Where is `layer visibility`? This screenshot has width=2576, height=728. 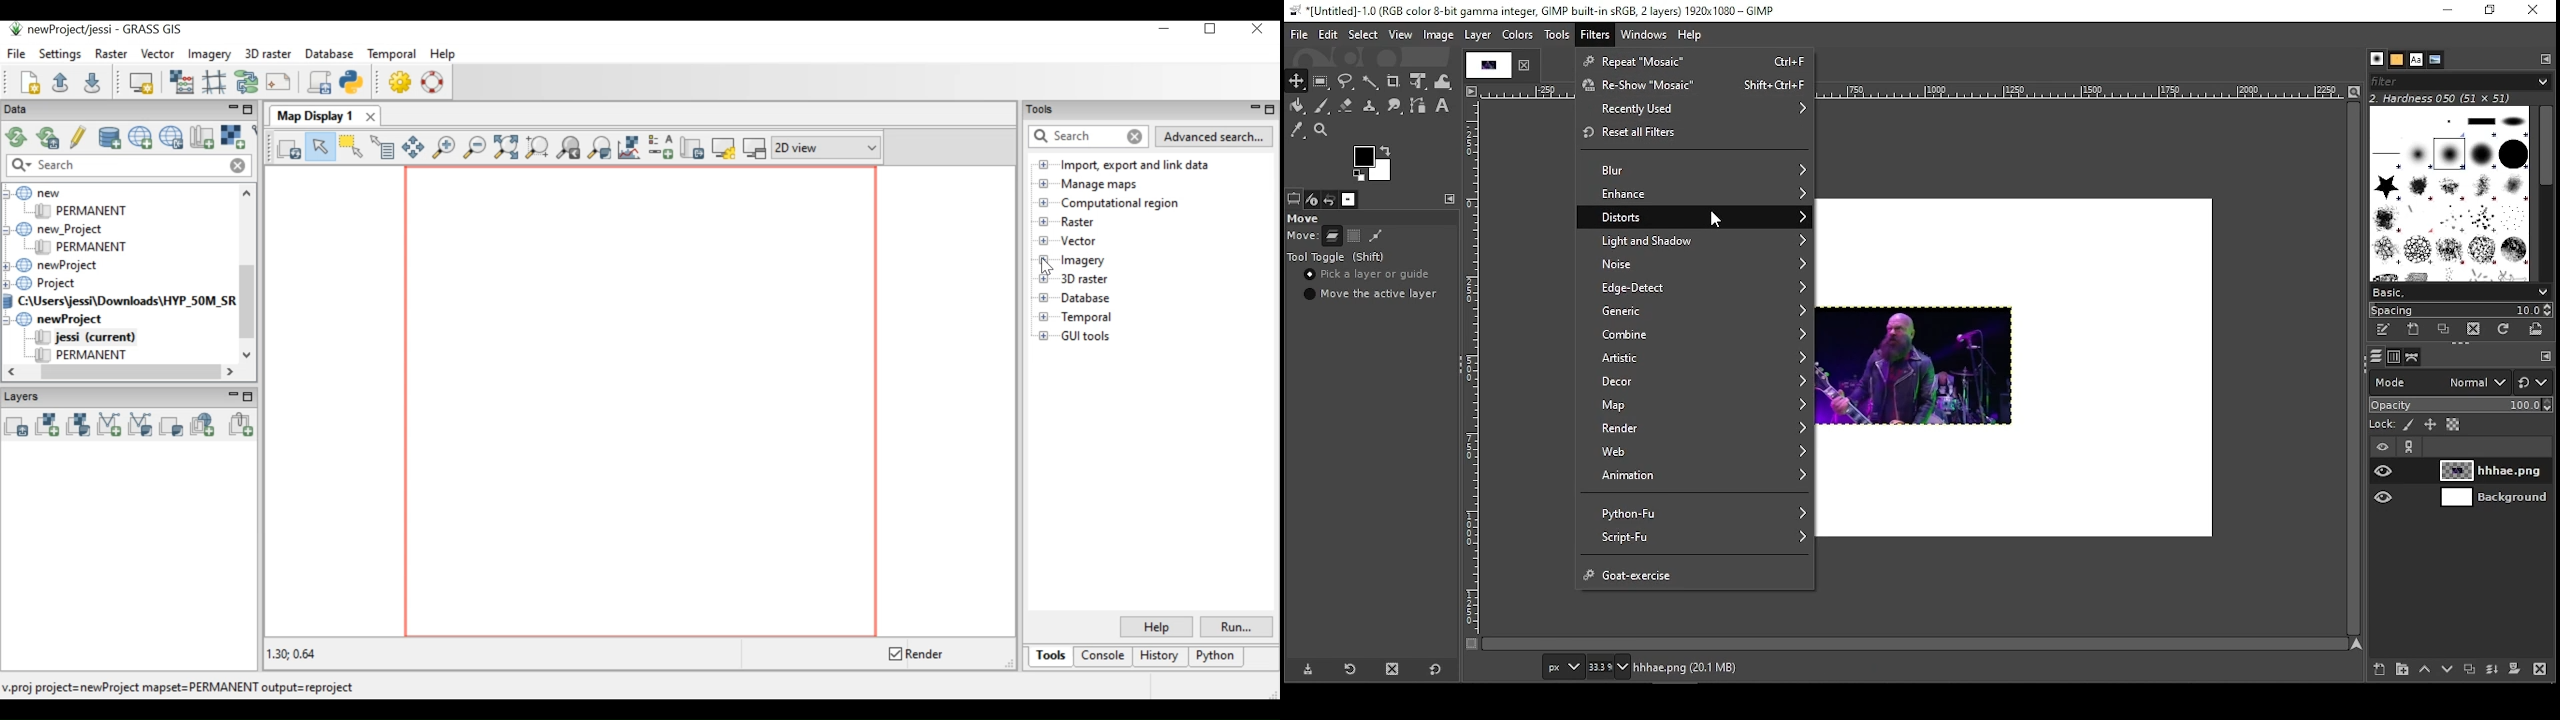
layer visibility is located at coordinates (2378, 447).